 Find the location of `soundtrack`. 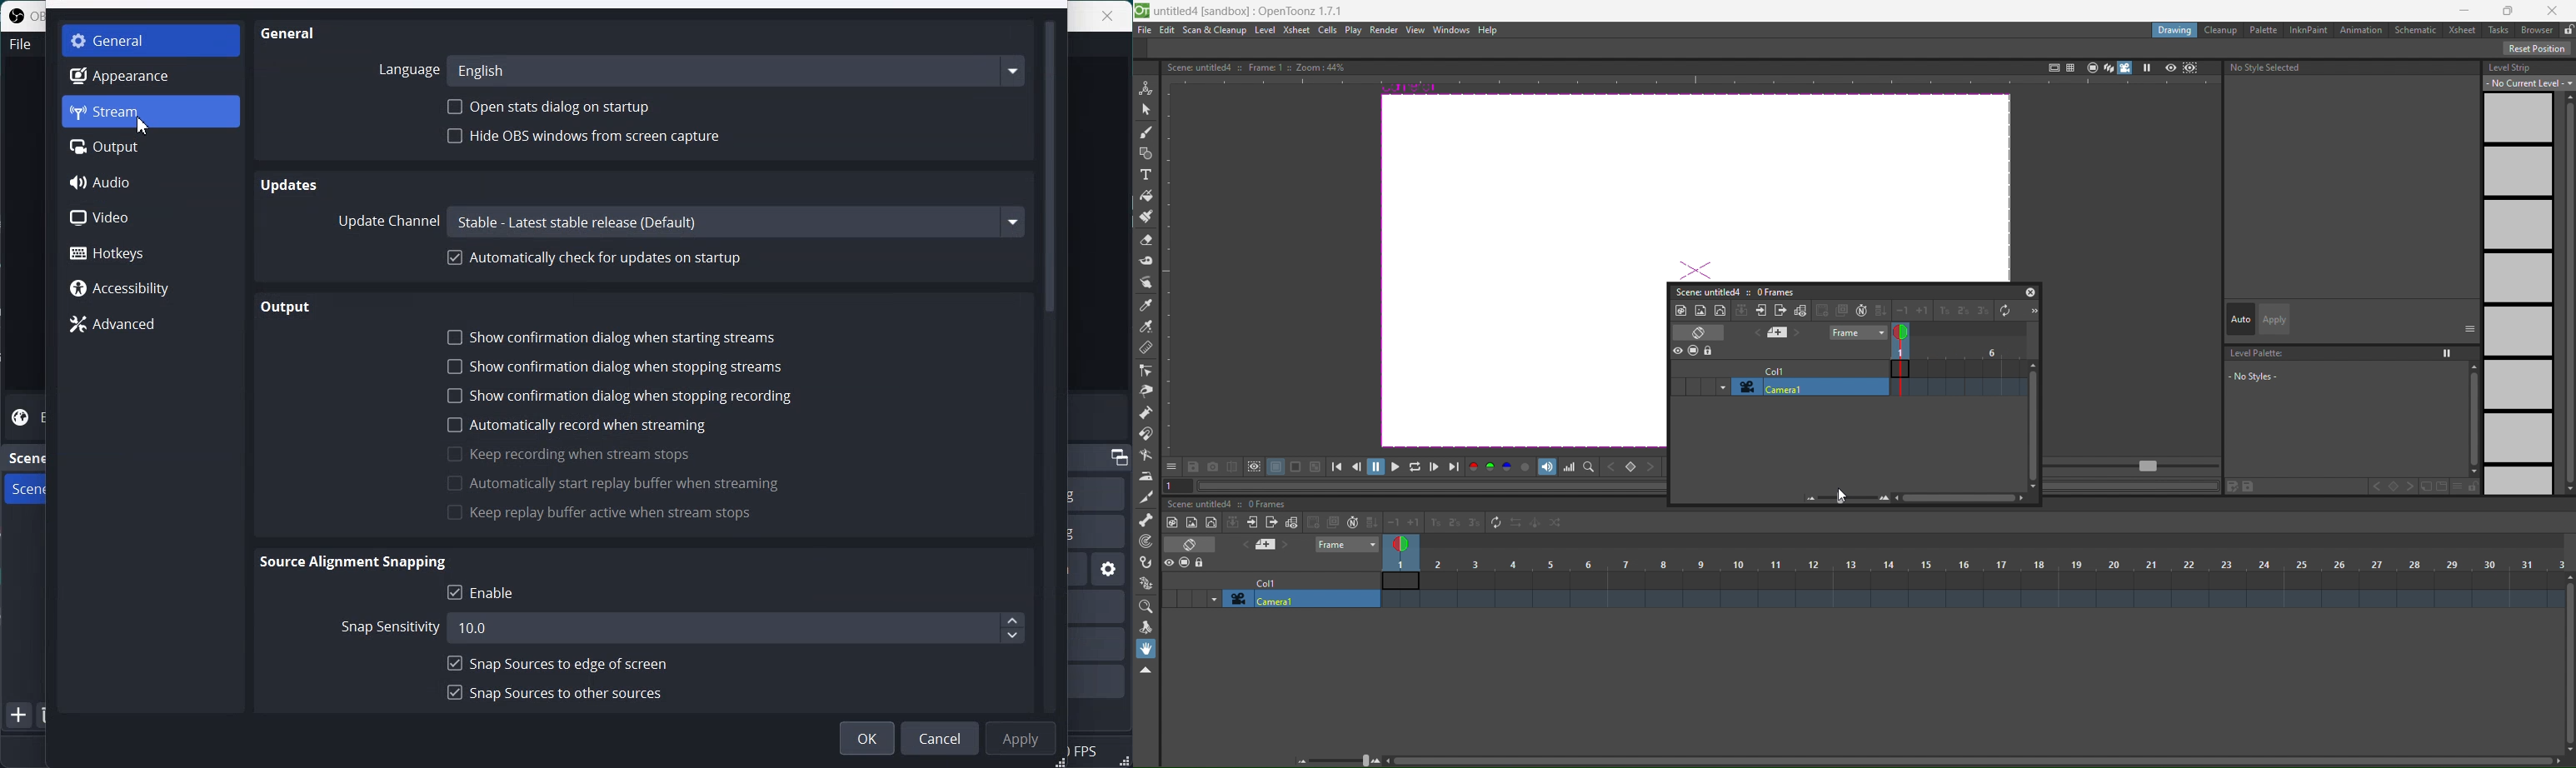

soundtrack is located at coordinates (1548, 467).